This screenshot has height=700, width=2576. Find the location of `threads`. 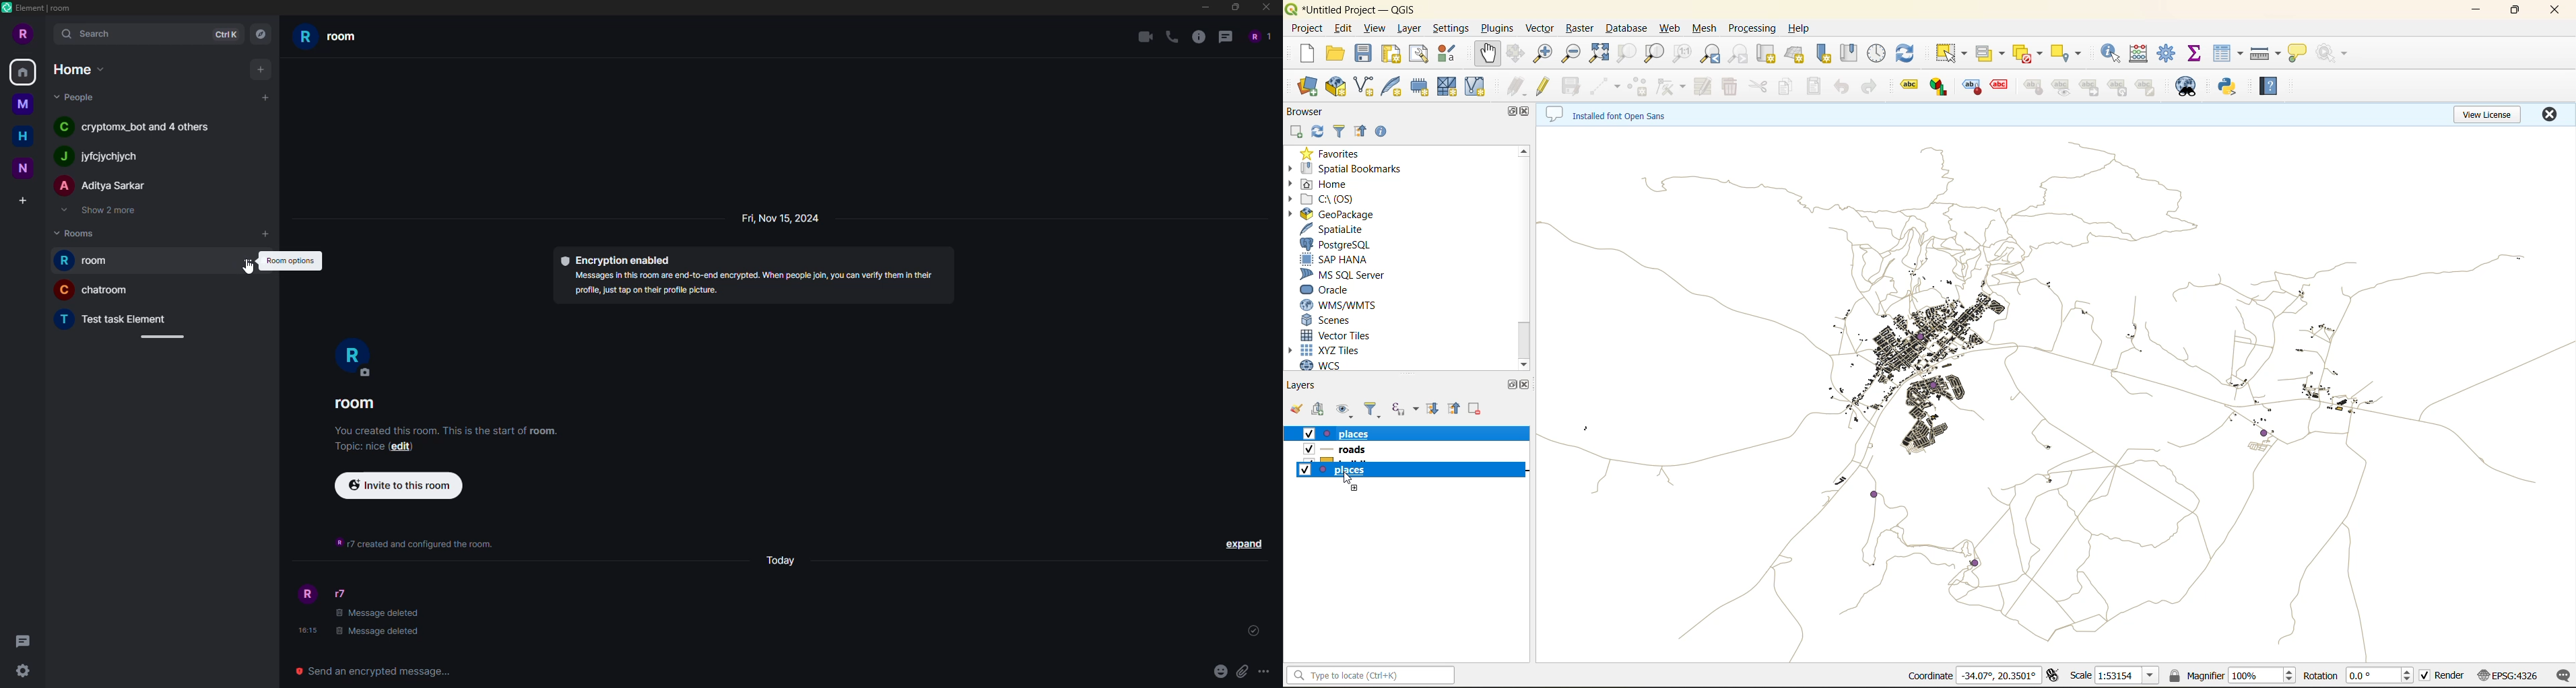

threads is located at coordinates (1225, 37).